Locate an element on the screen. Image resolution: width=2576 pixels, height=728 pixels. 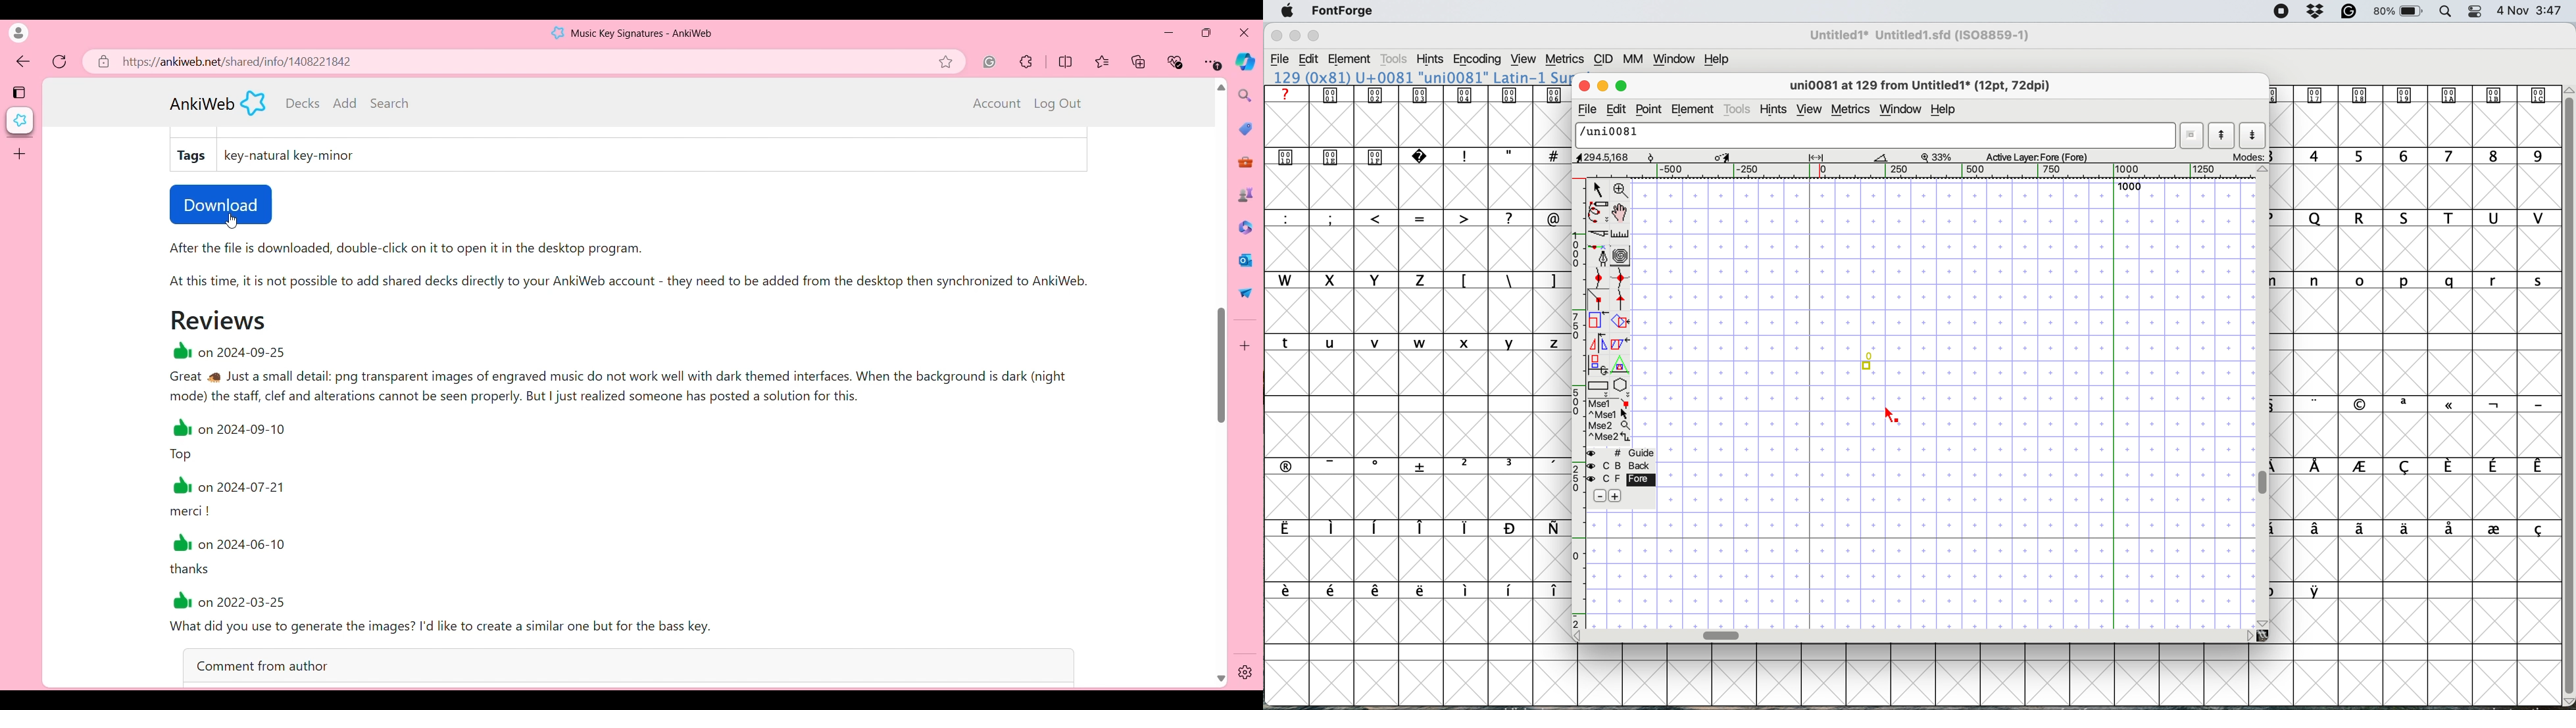
grid point applied is located at coordinates (1943, 402).